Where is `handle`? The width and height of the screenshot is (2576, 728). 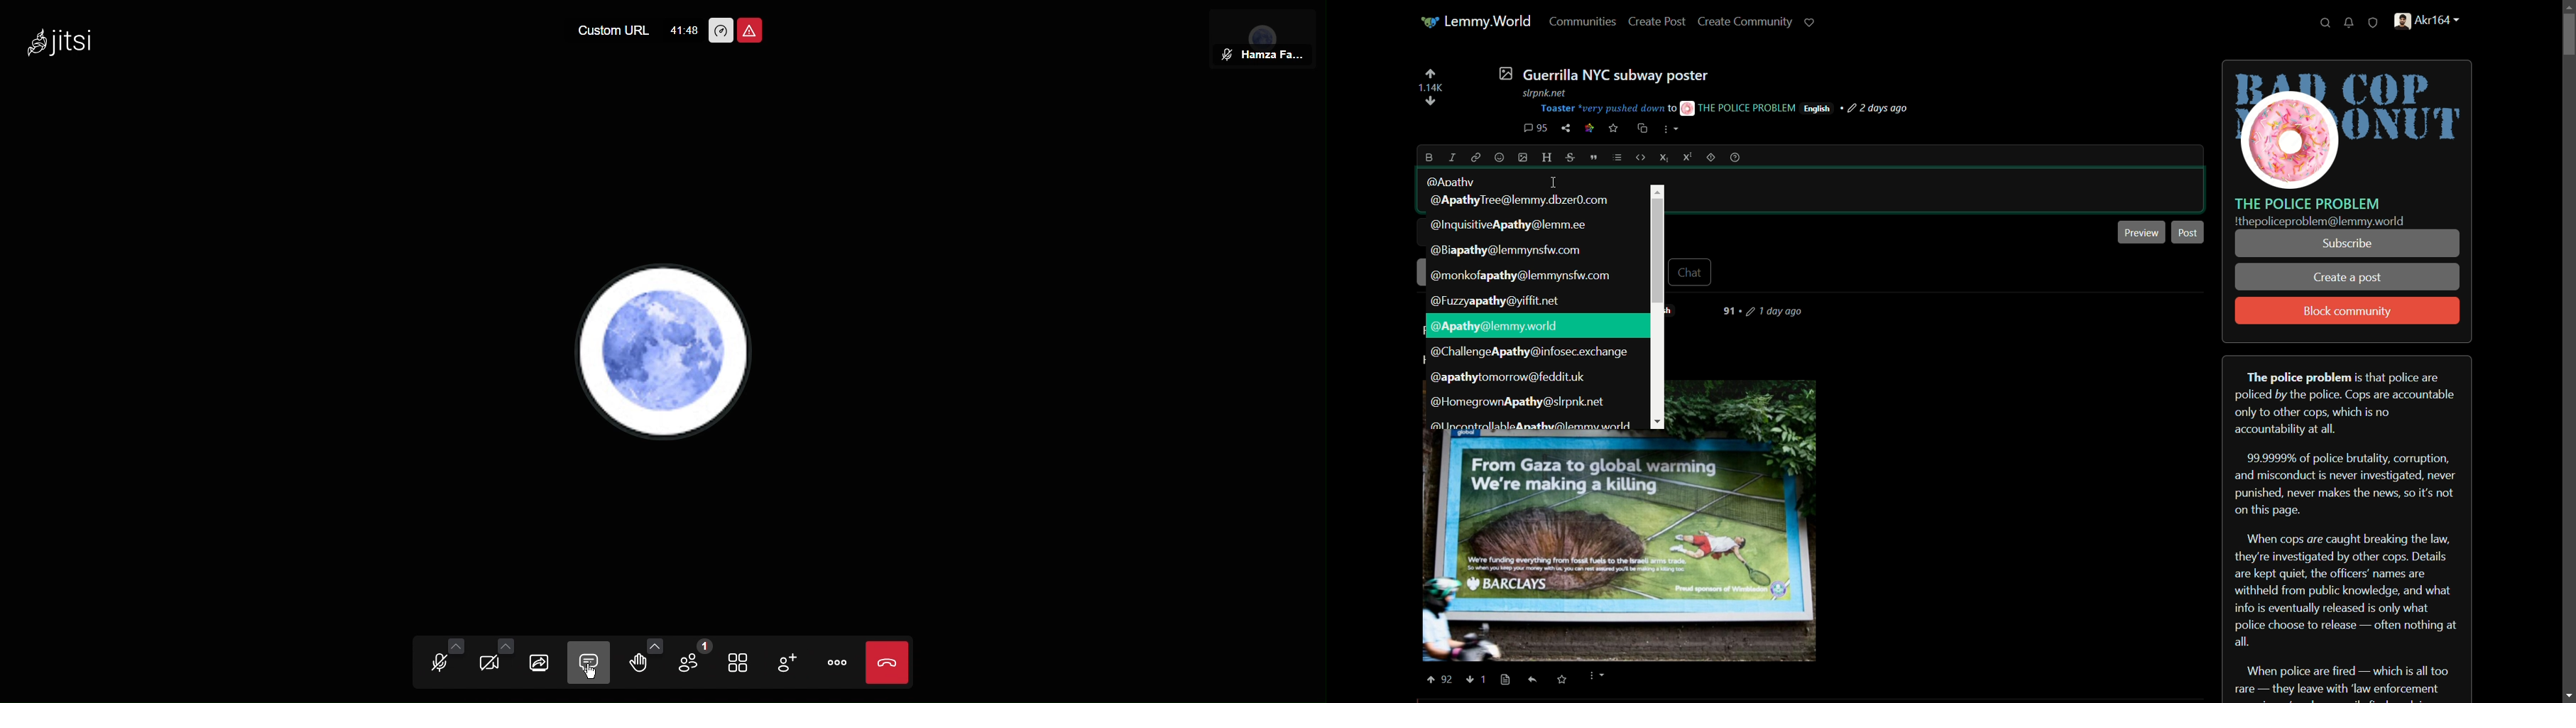
handle is located at coordinates (2434, 23).